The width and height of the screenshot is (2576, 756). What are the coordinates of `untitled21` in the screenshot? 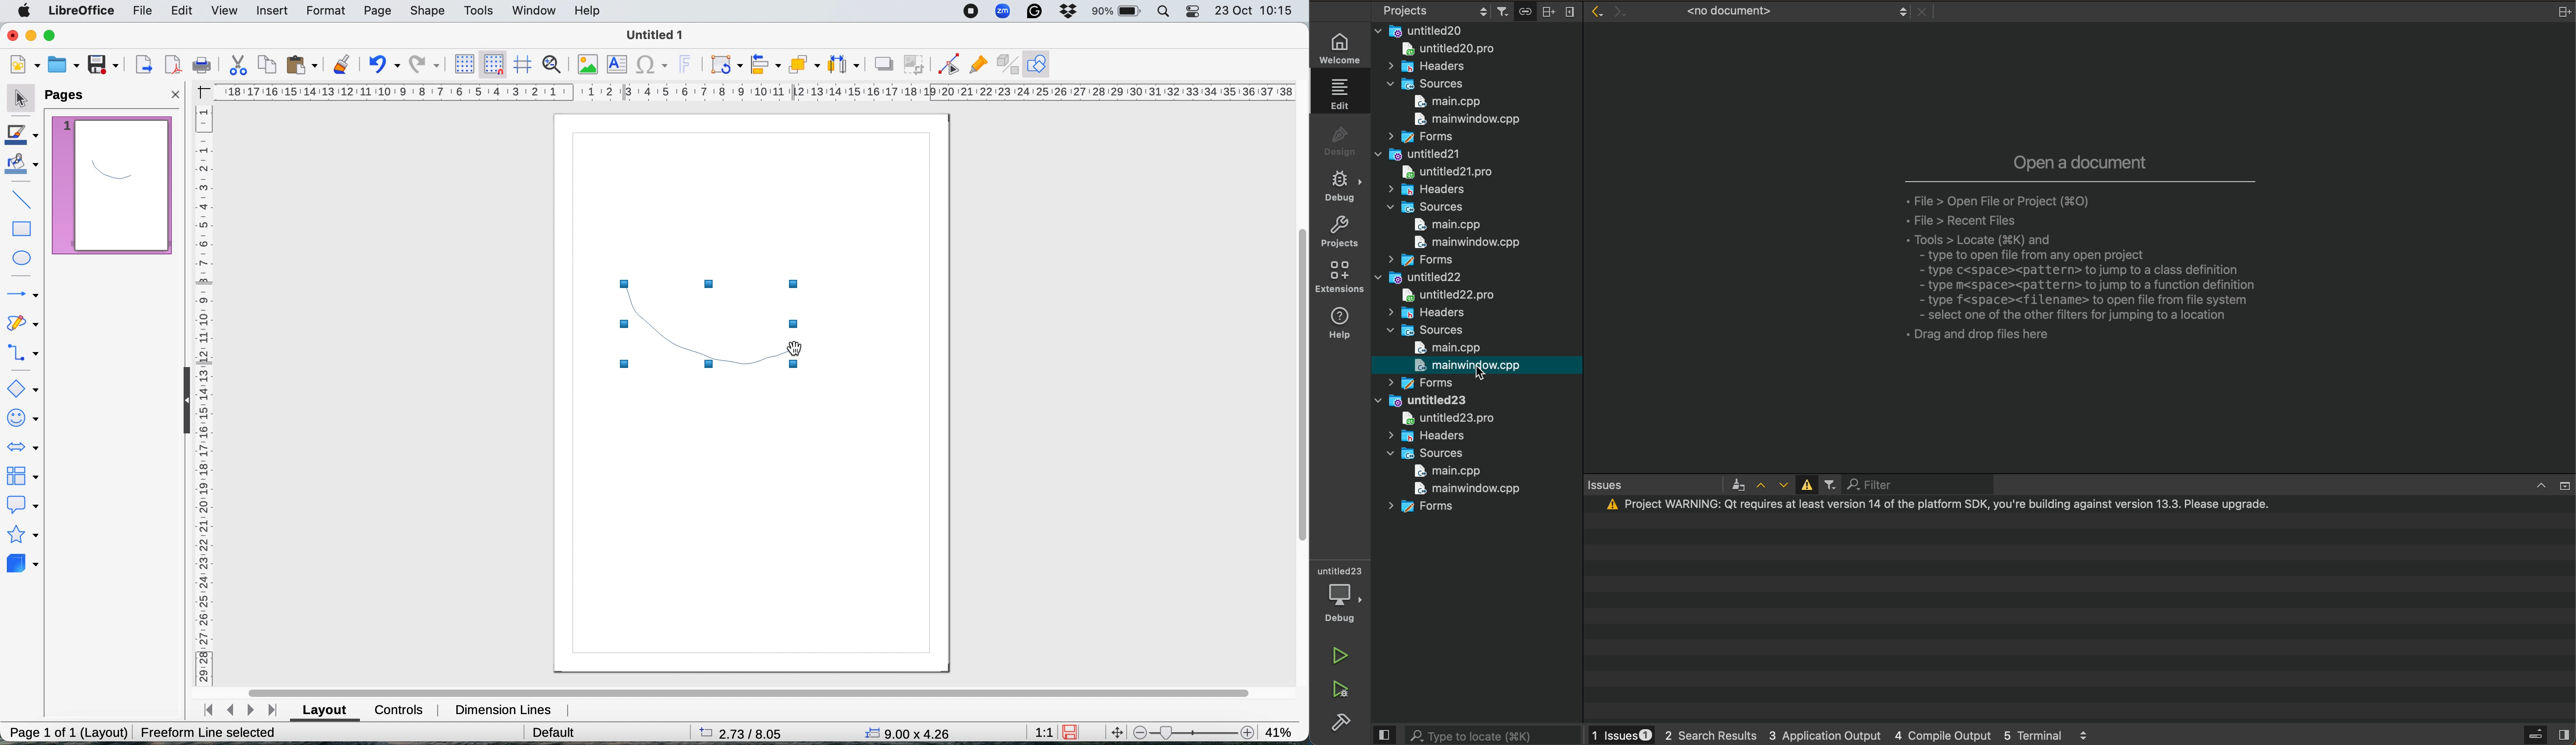 It's located at (1417, 153).